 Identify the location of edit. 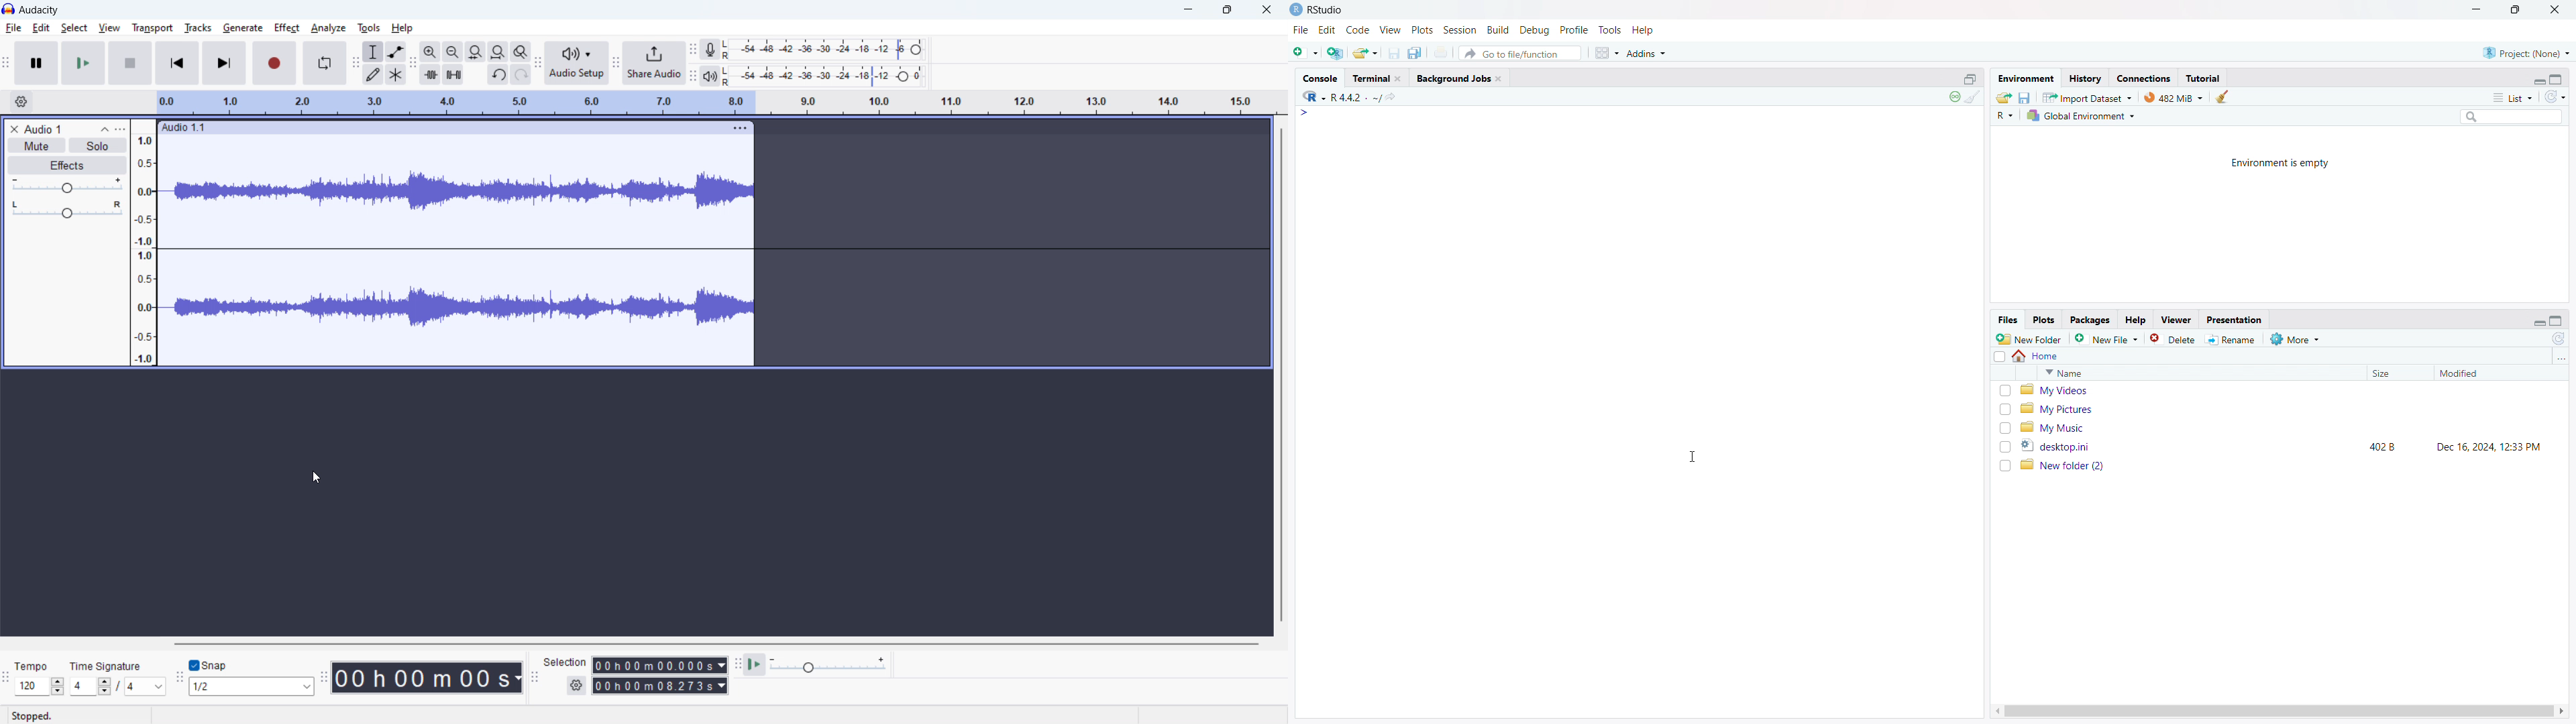
(1328, 30).